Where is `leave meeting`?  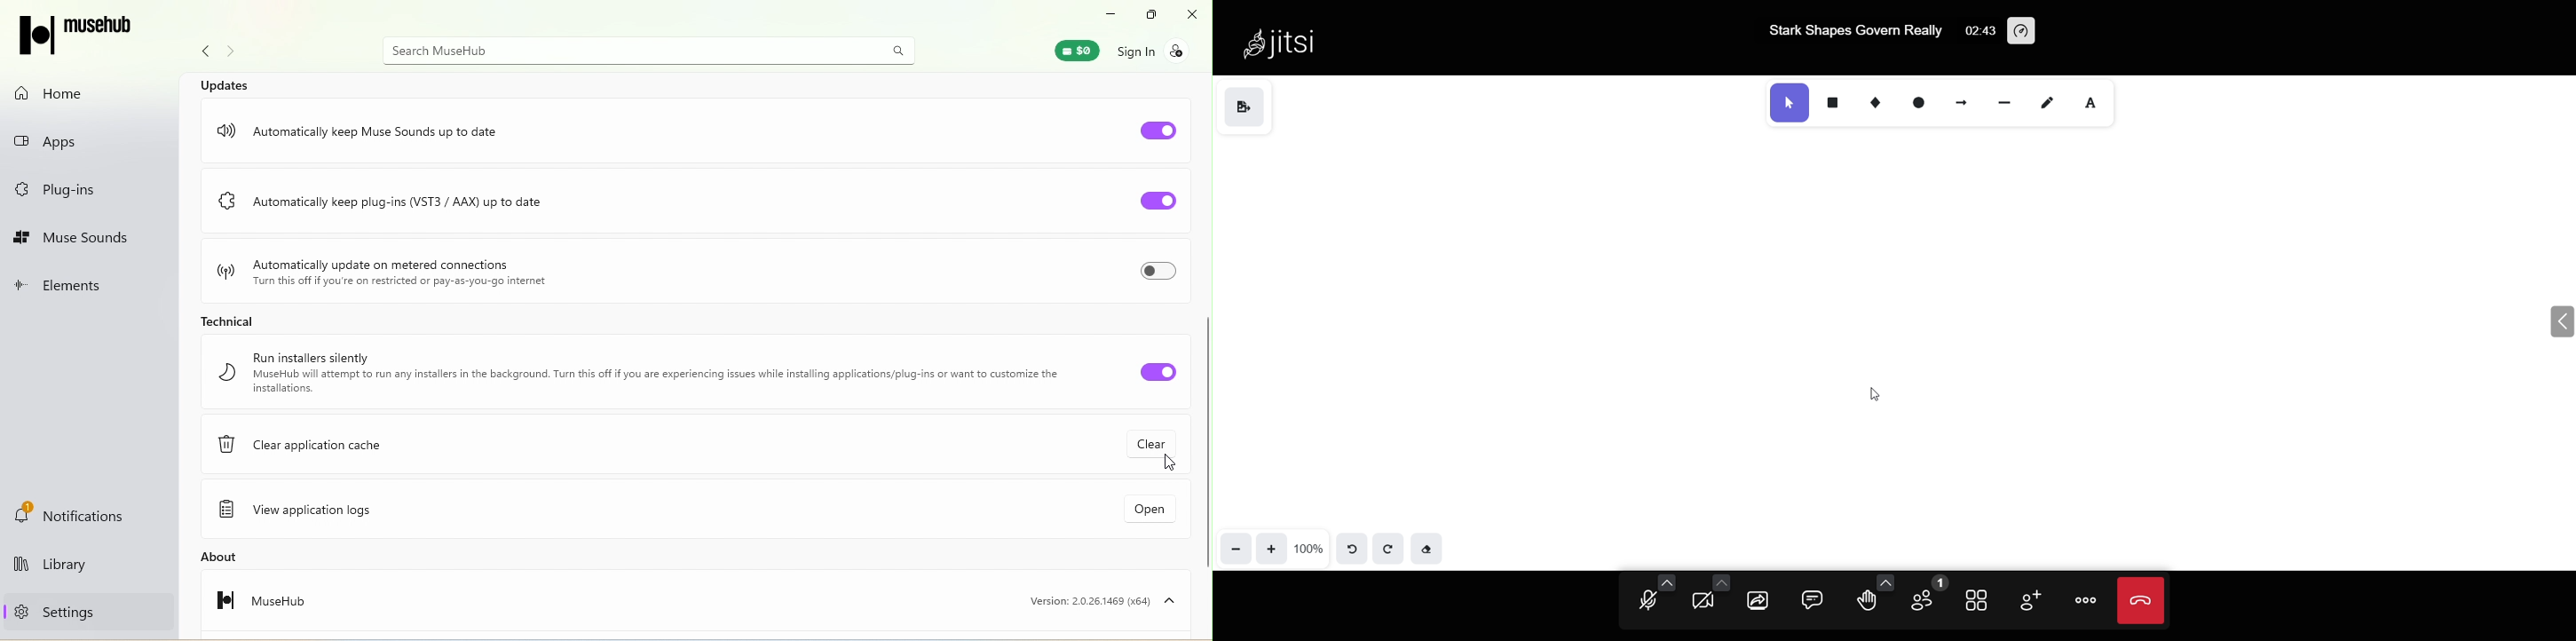
leave meeting is located at coordinates (2141, 600).